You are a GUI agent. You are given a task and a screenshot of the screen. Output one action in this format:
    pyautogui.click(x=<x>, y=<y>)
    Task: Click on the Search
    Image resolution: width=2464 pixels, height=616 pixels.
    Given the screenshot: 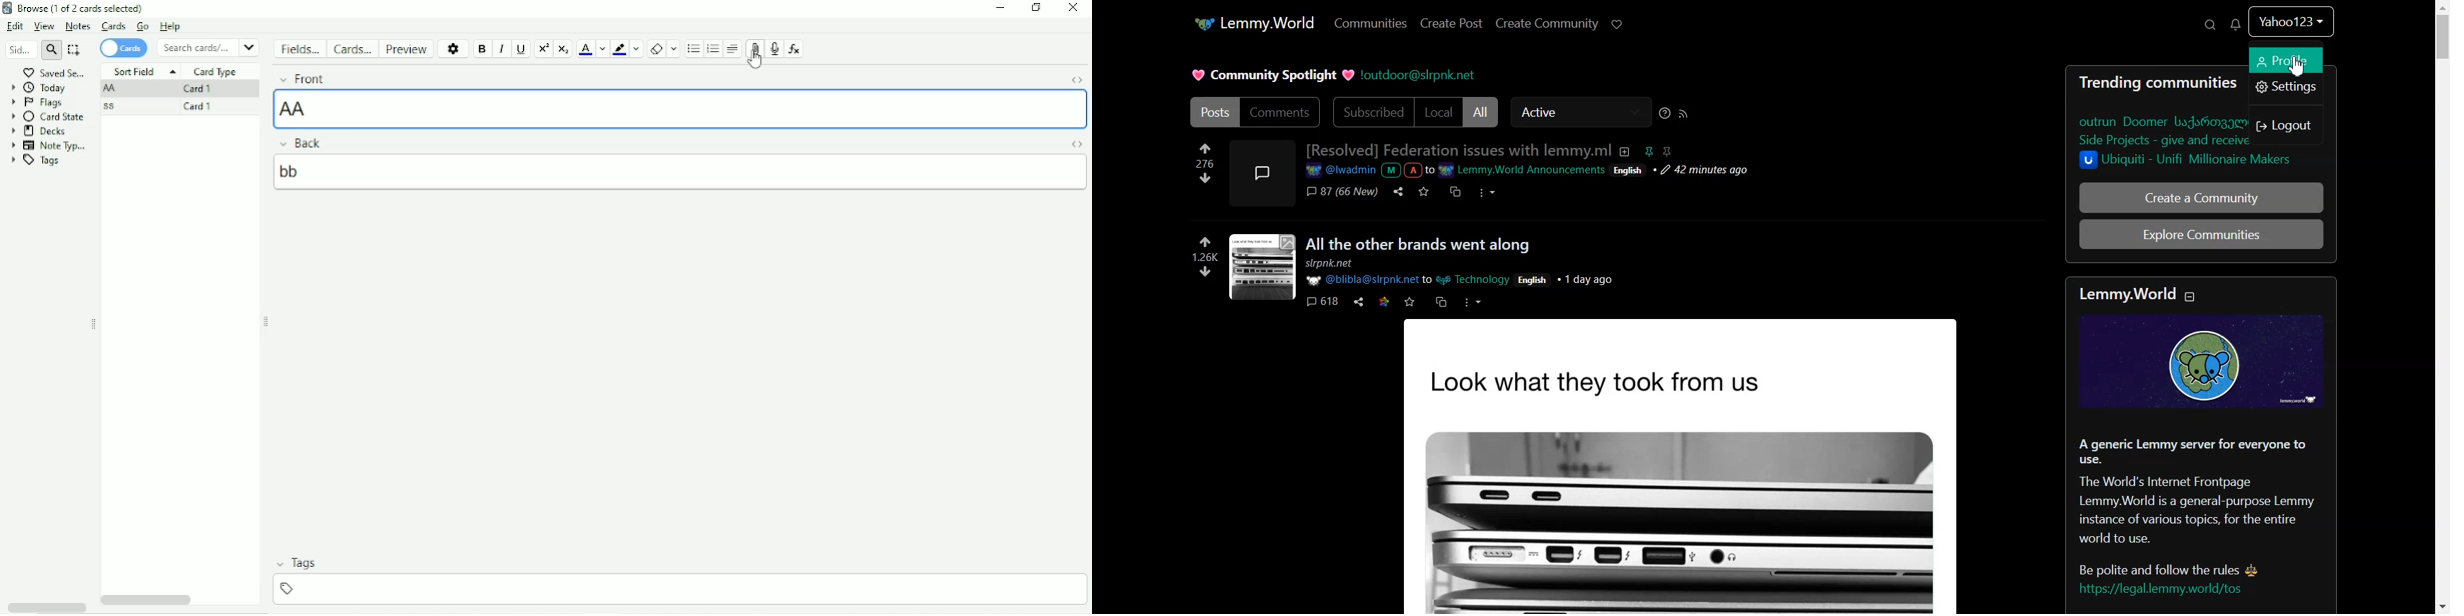 What is the action you would take?
    pyautogui.click(x=30, y=50)
    